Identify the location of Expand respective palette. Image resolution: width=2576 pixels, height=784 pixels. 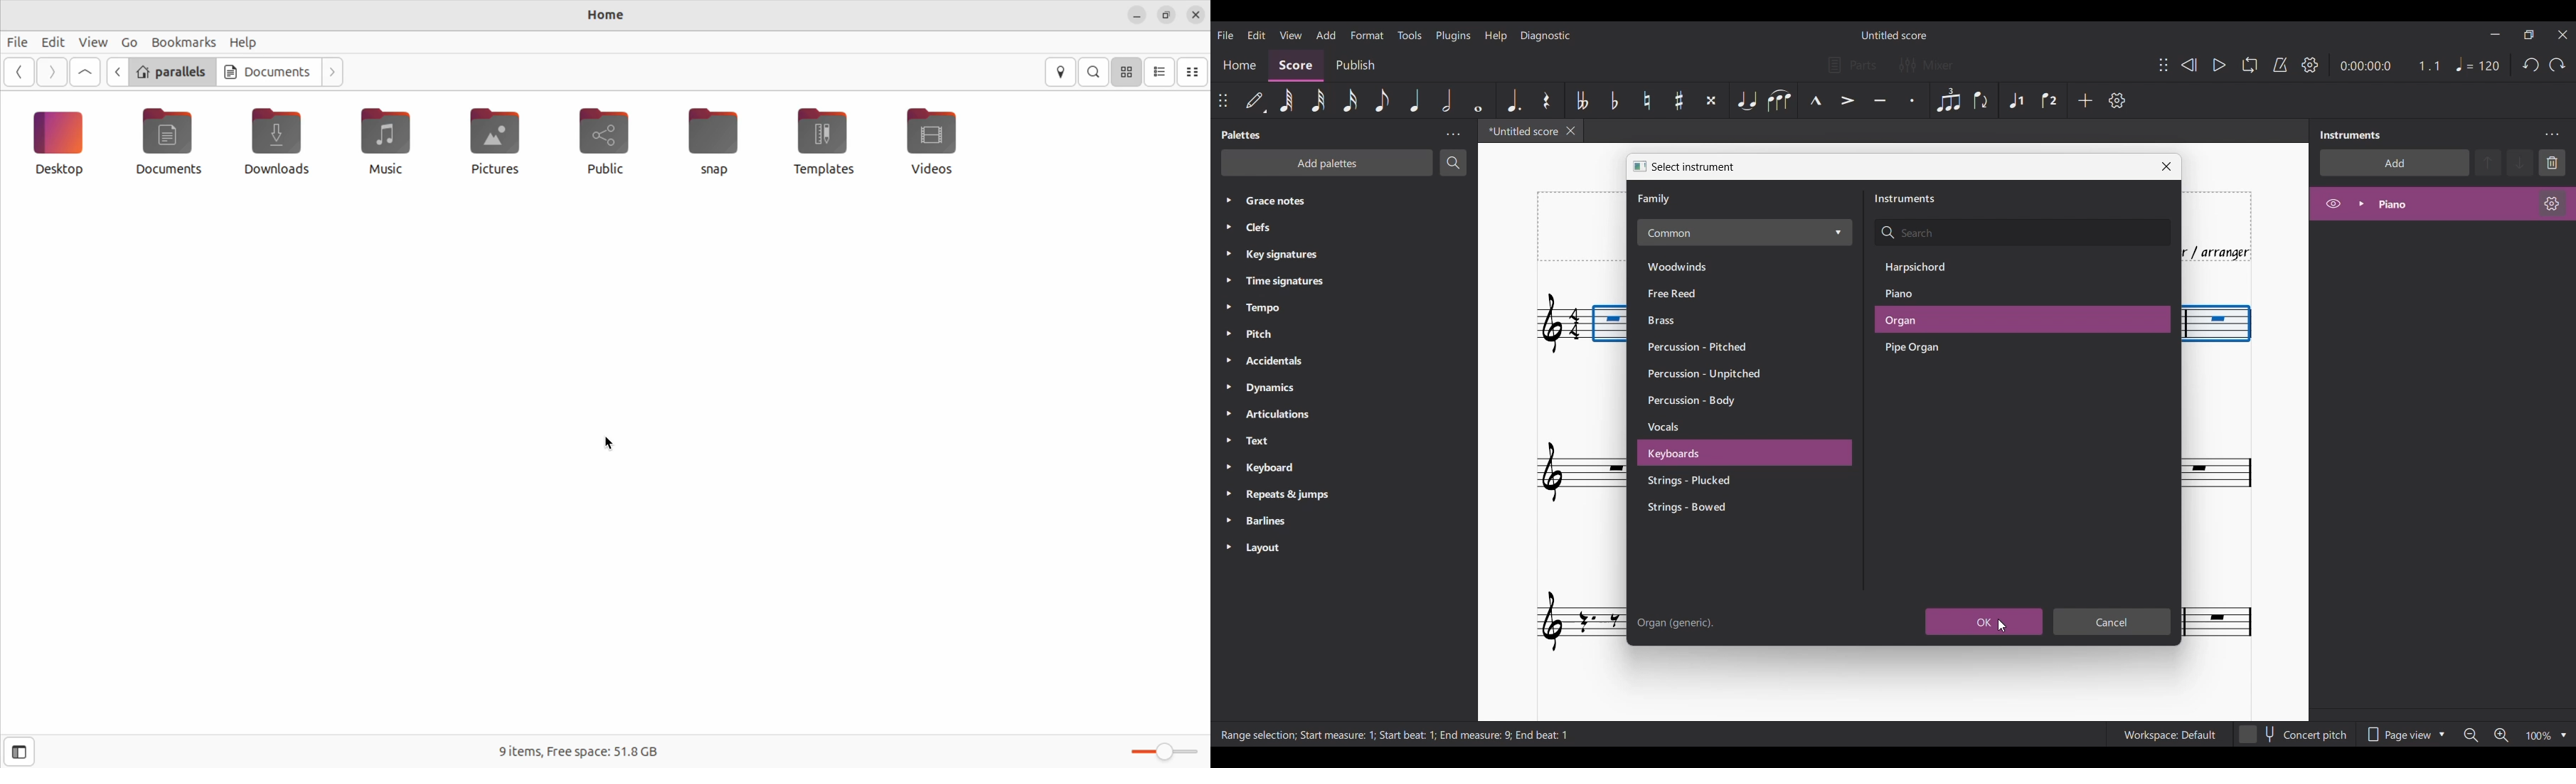
(1223, 373).